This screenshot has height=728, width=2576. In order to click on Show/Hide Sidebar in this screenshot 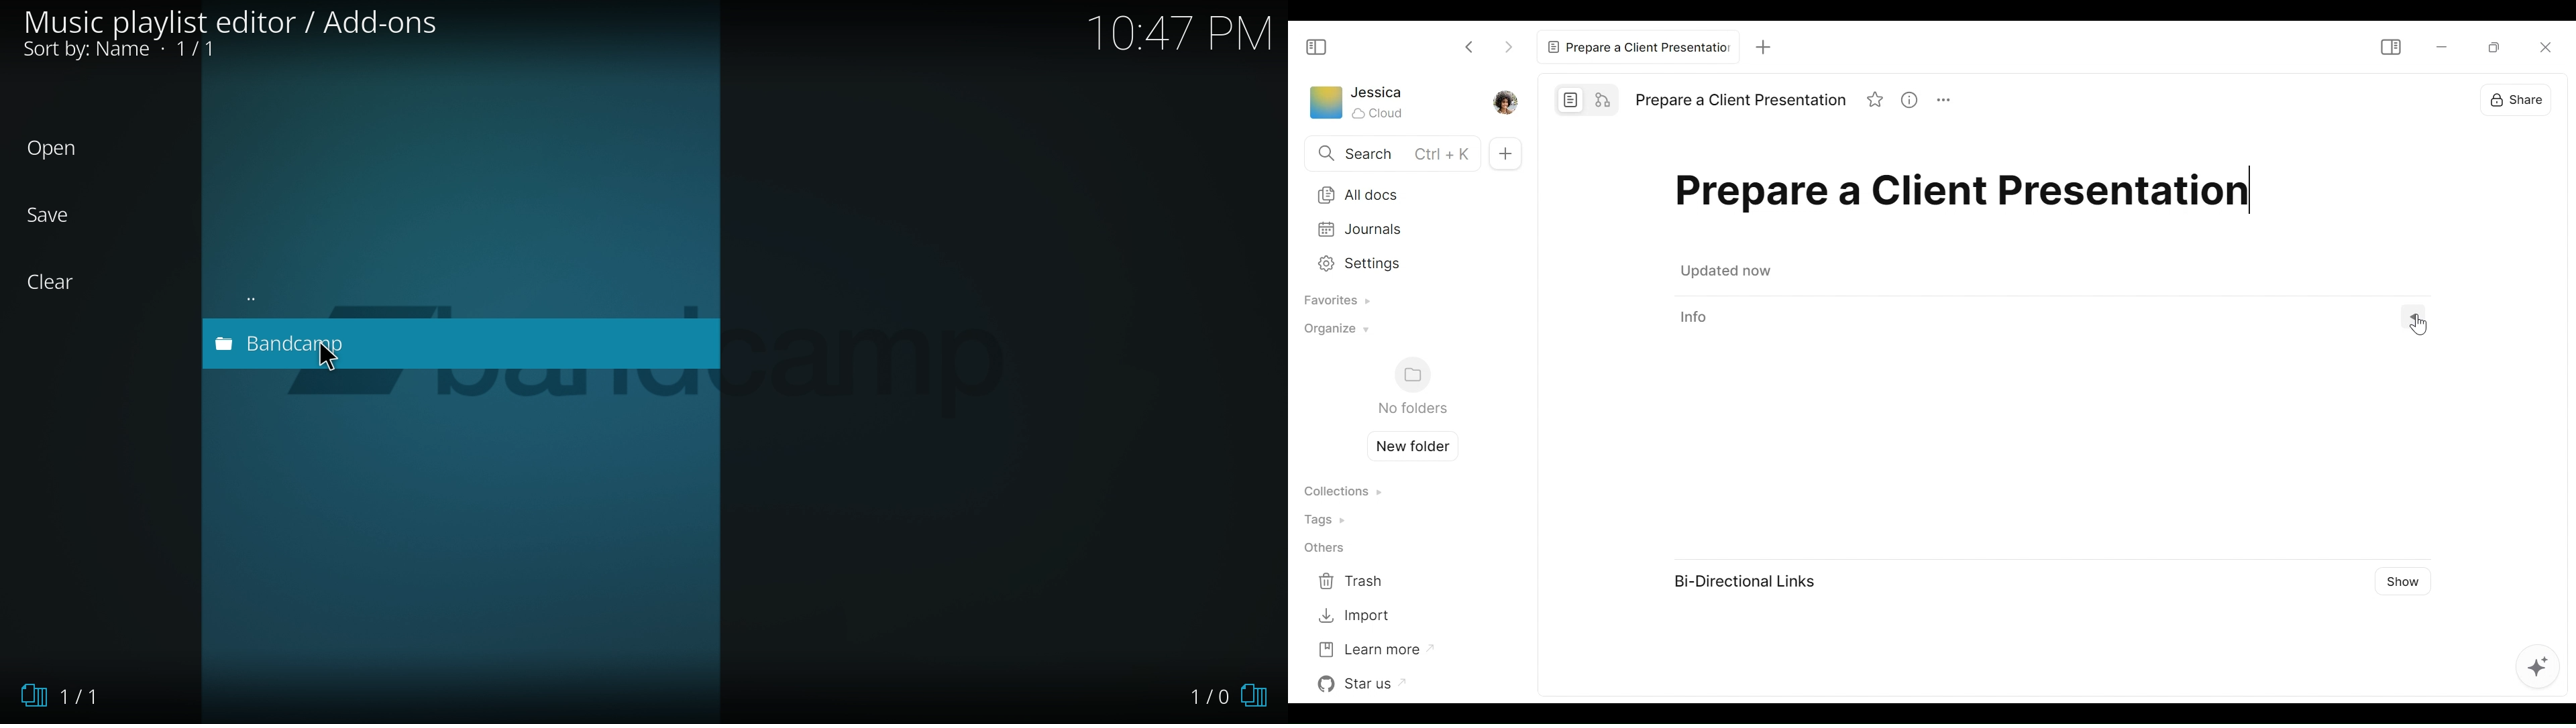, I will do `click(2390, 47)`.